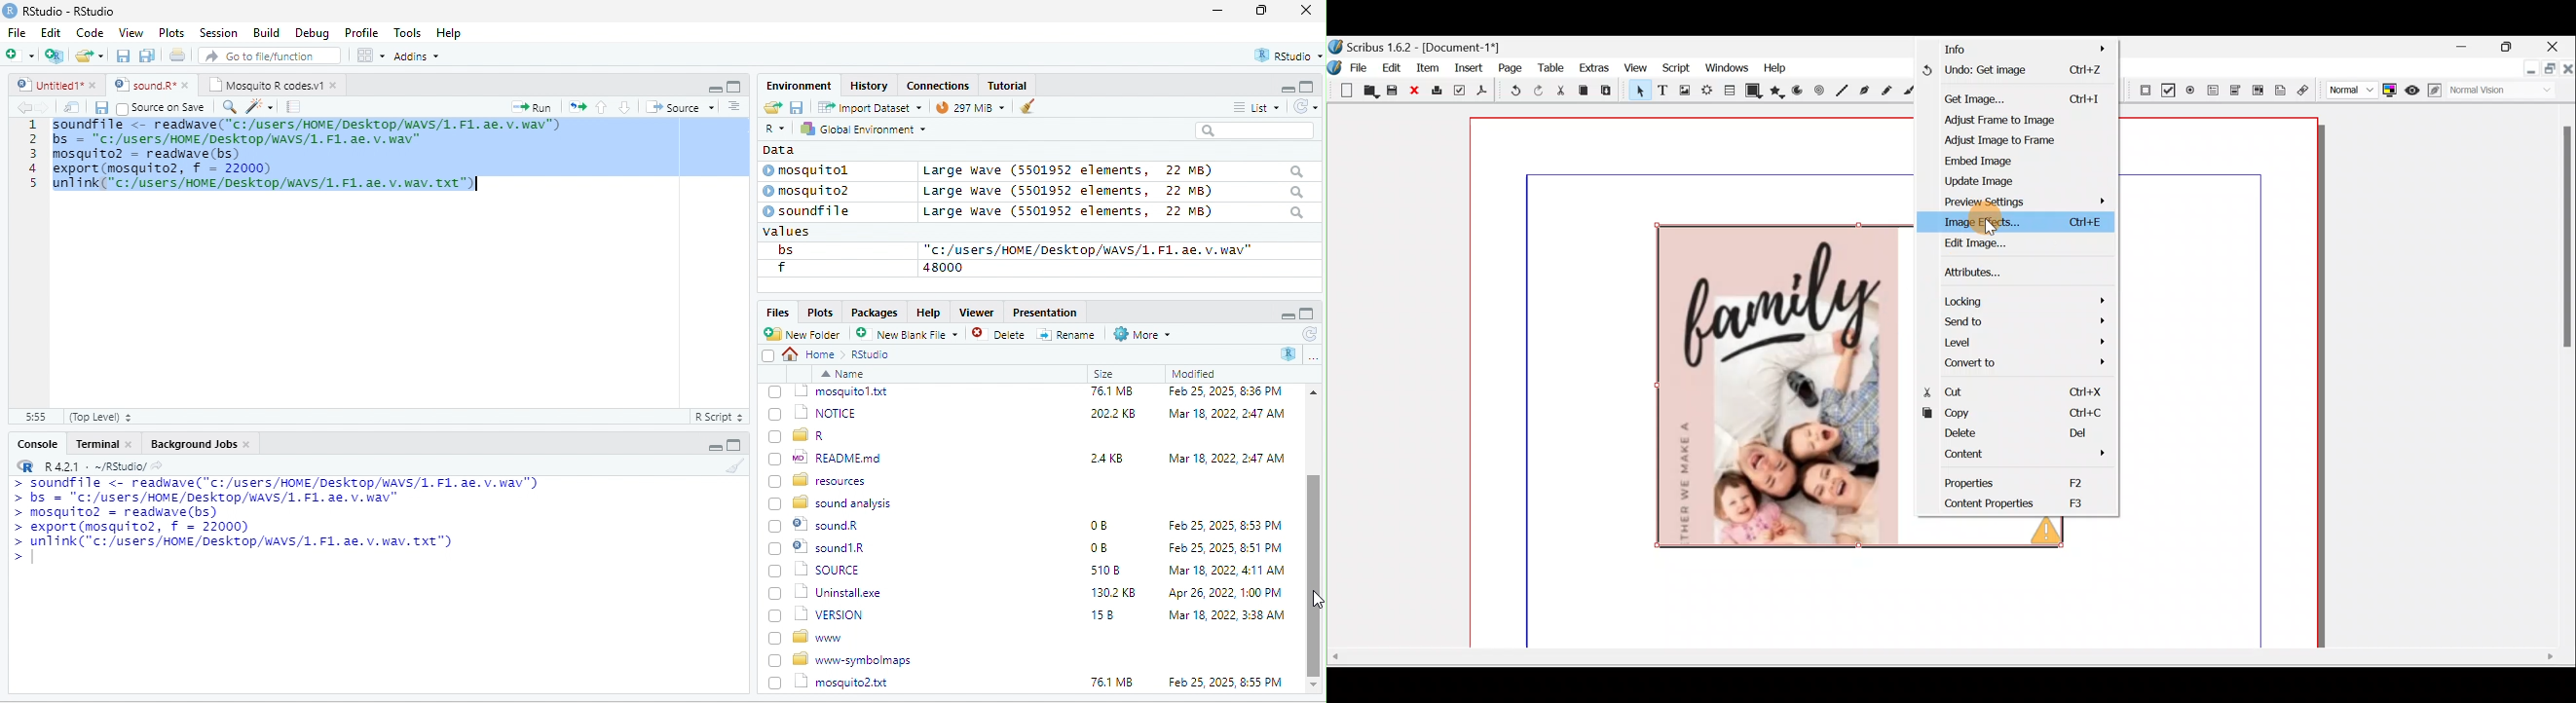  What do you see at coordinates (2259, 89) in the screenshot?
I see `PDF List box` at bounding box center [2259, 89].